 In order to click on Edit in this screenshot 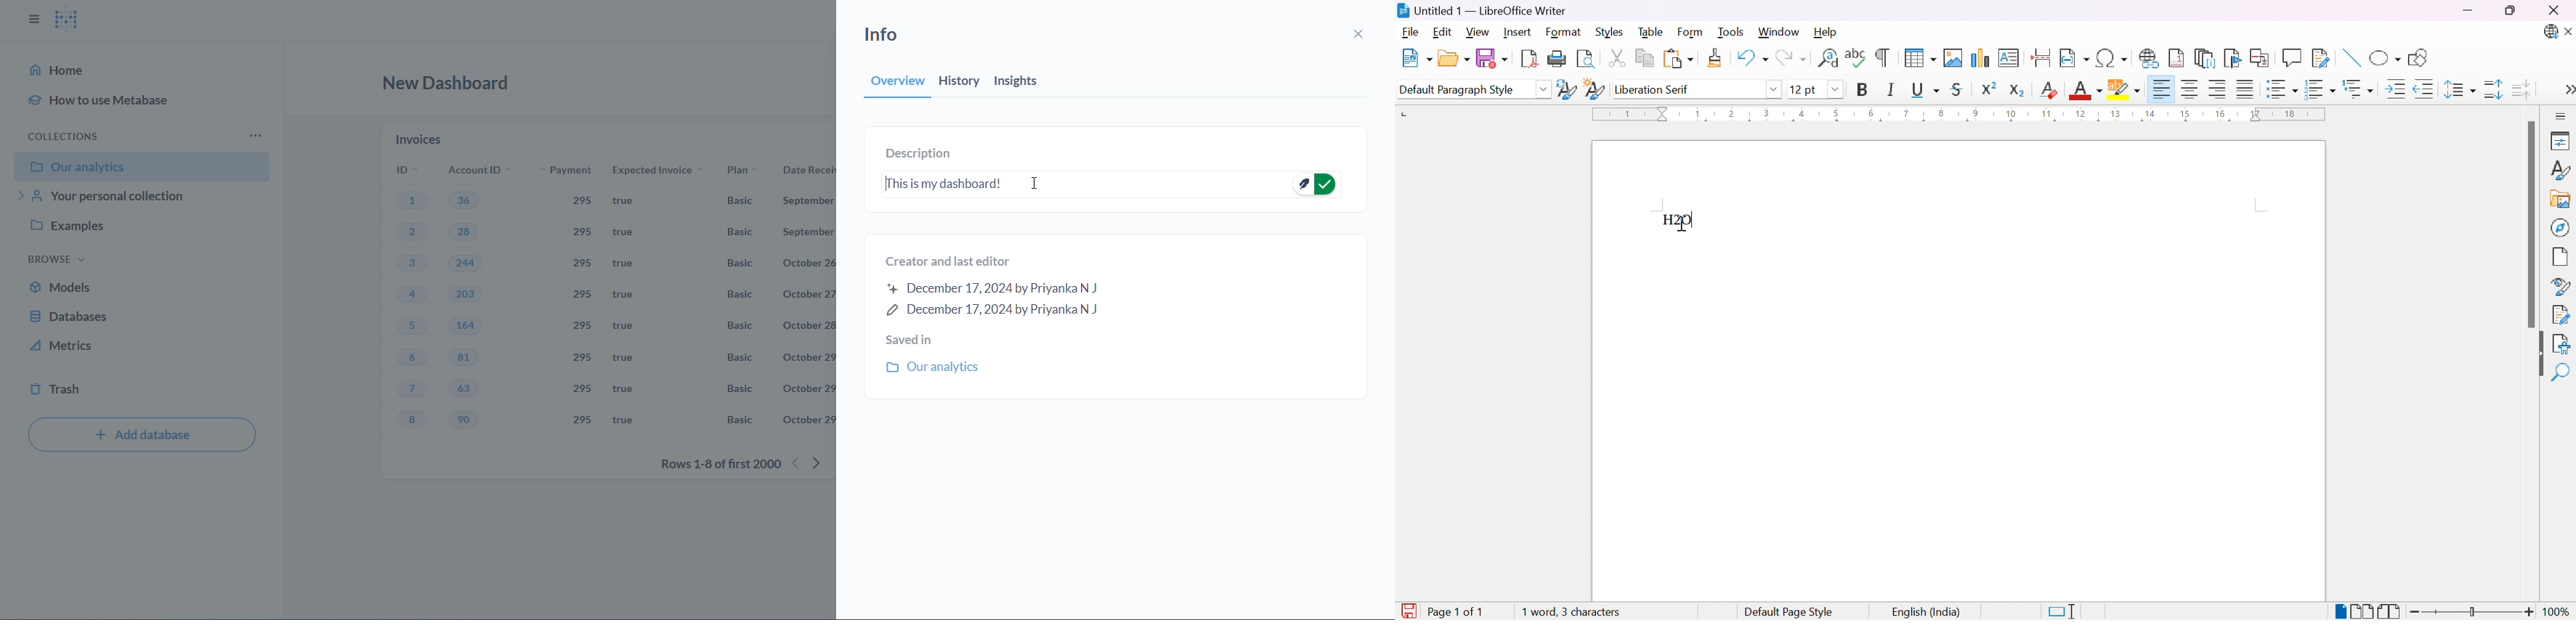, I will do `click(1445, 33)`.